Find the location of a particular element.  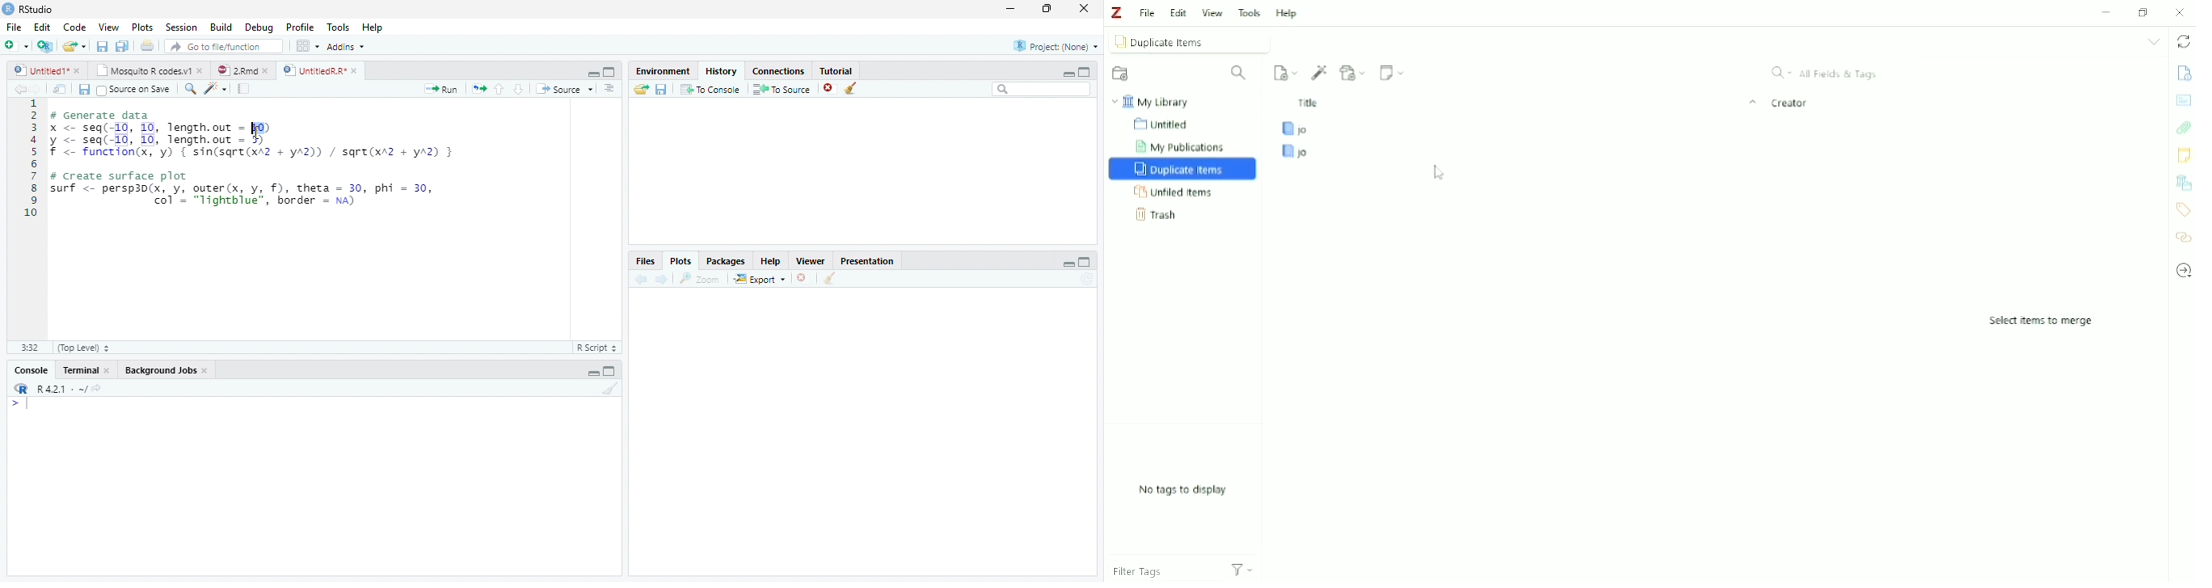

Add Item (s) by Identifier is located at coordinates (1320, 73).